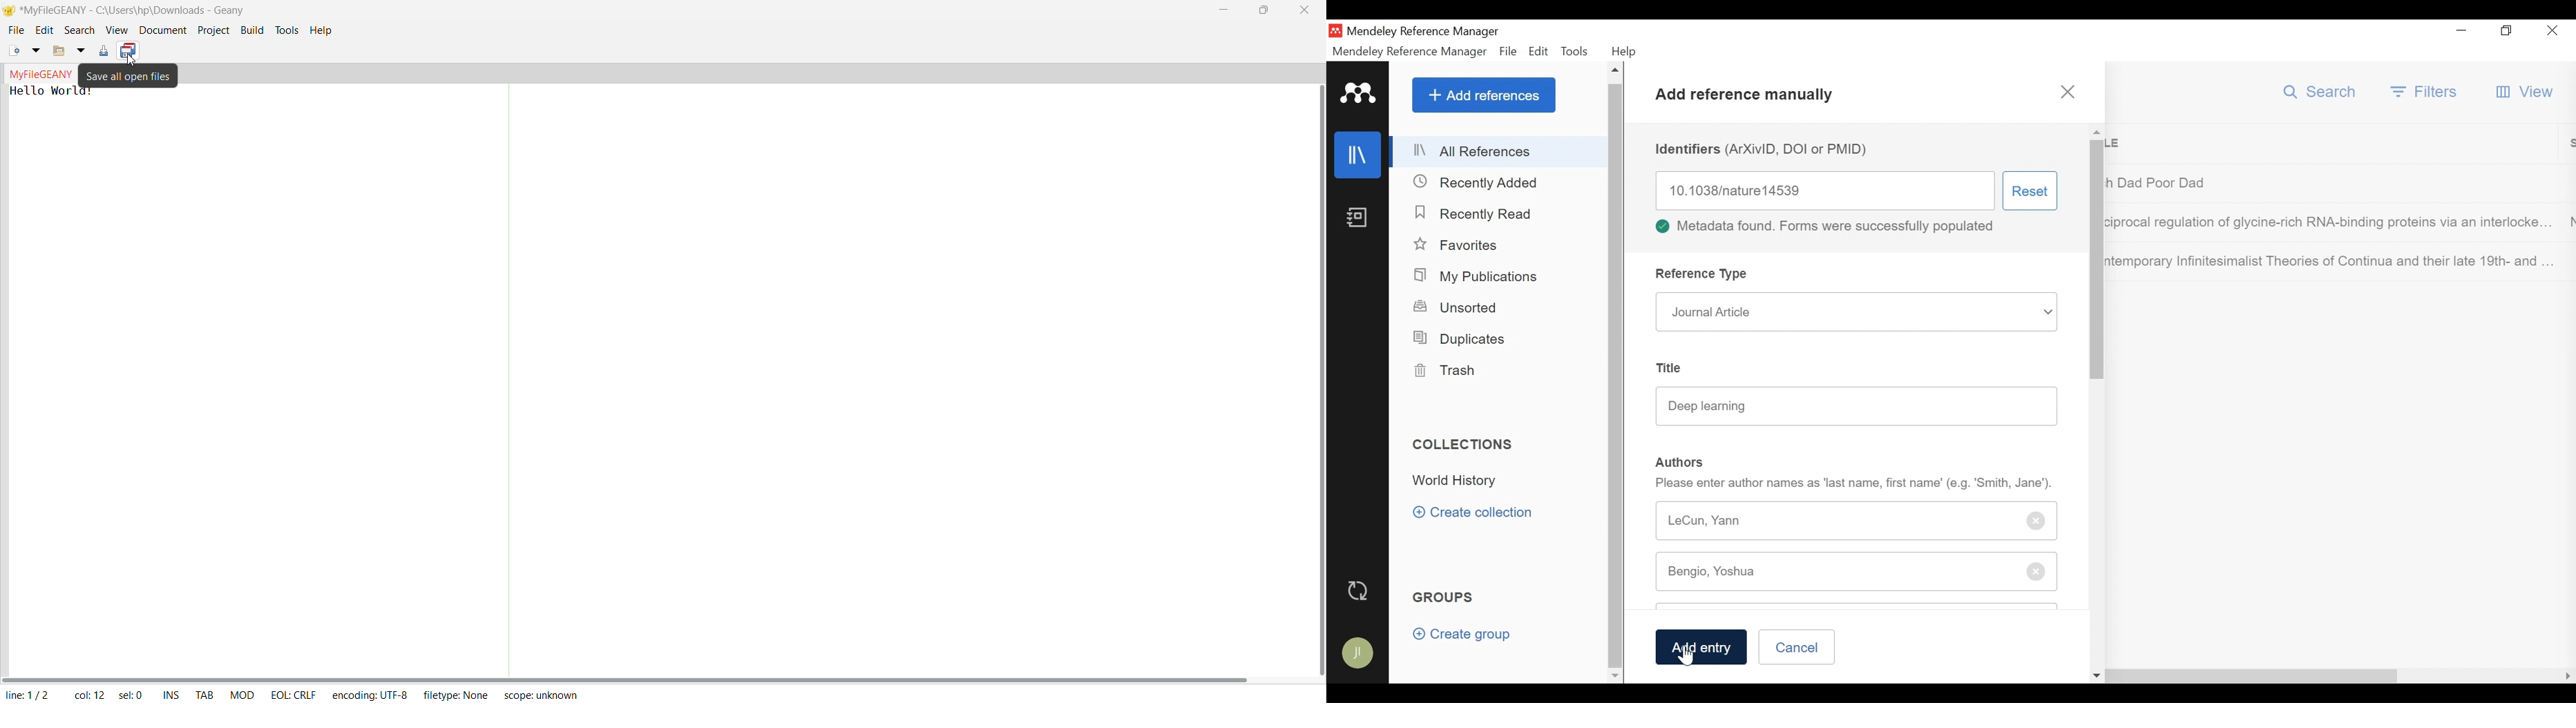  What do you see at coordinates (1462, 339) in the screenshot?
I see `Duplicates` at bounding box center [1462, 339].